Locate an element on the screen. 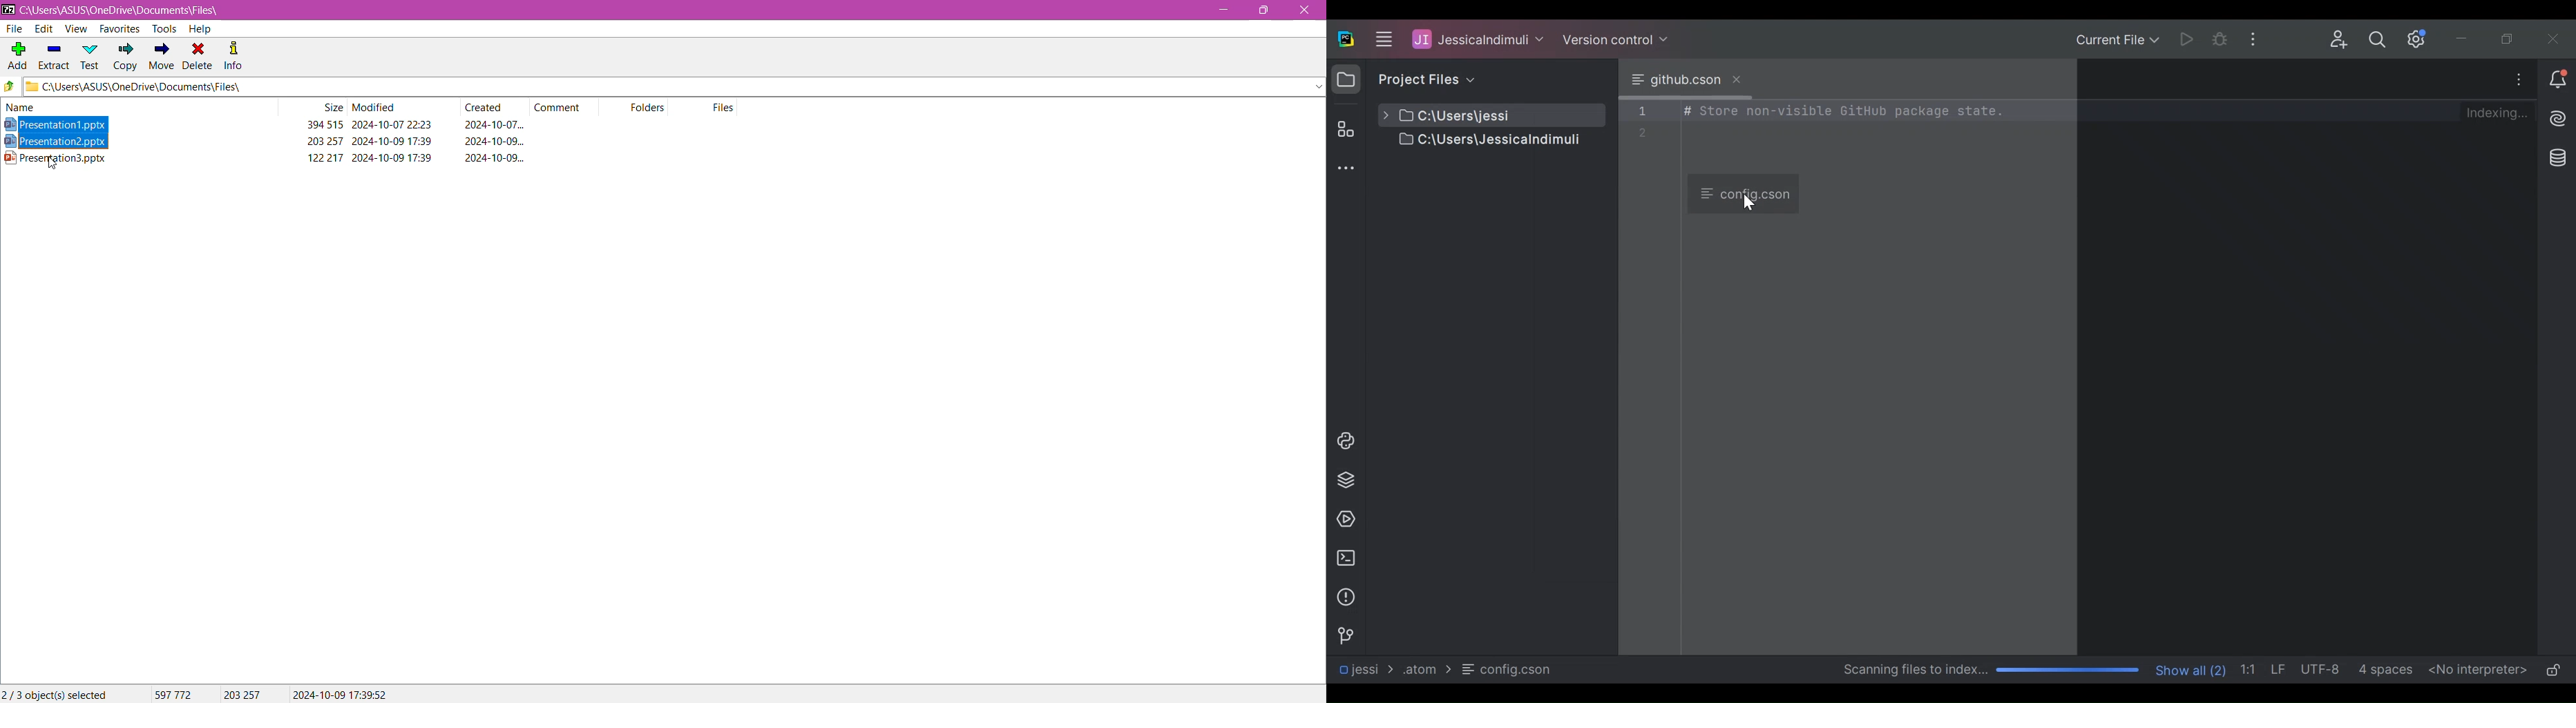 This screenshot has width=2576, height=728. PyCharm is located at coordinates (1346, 38).